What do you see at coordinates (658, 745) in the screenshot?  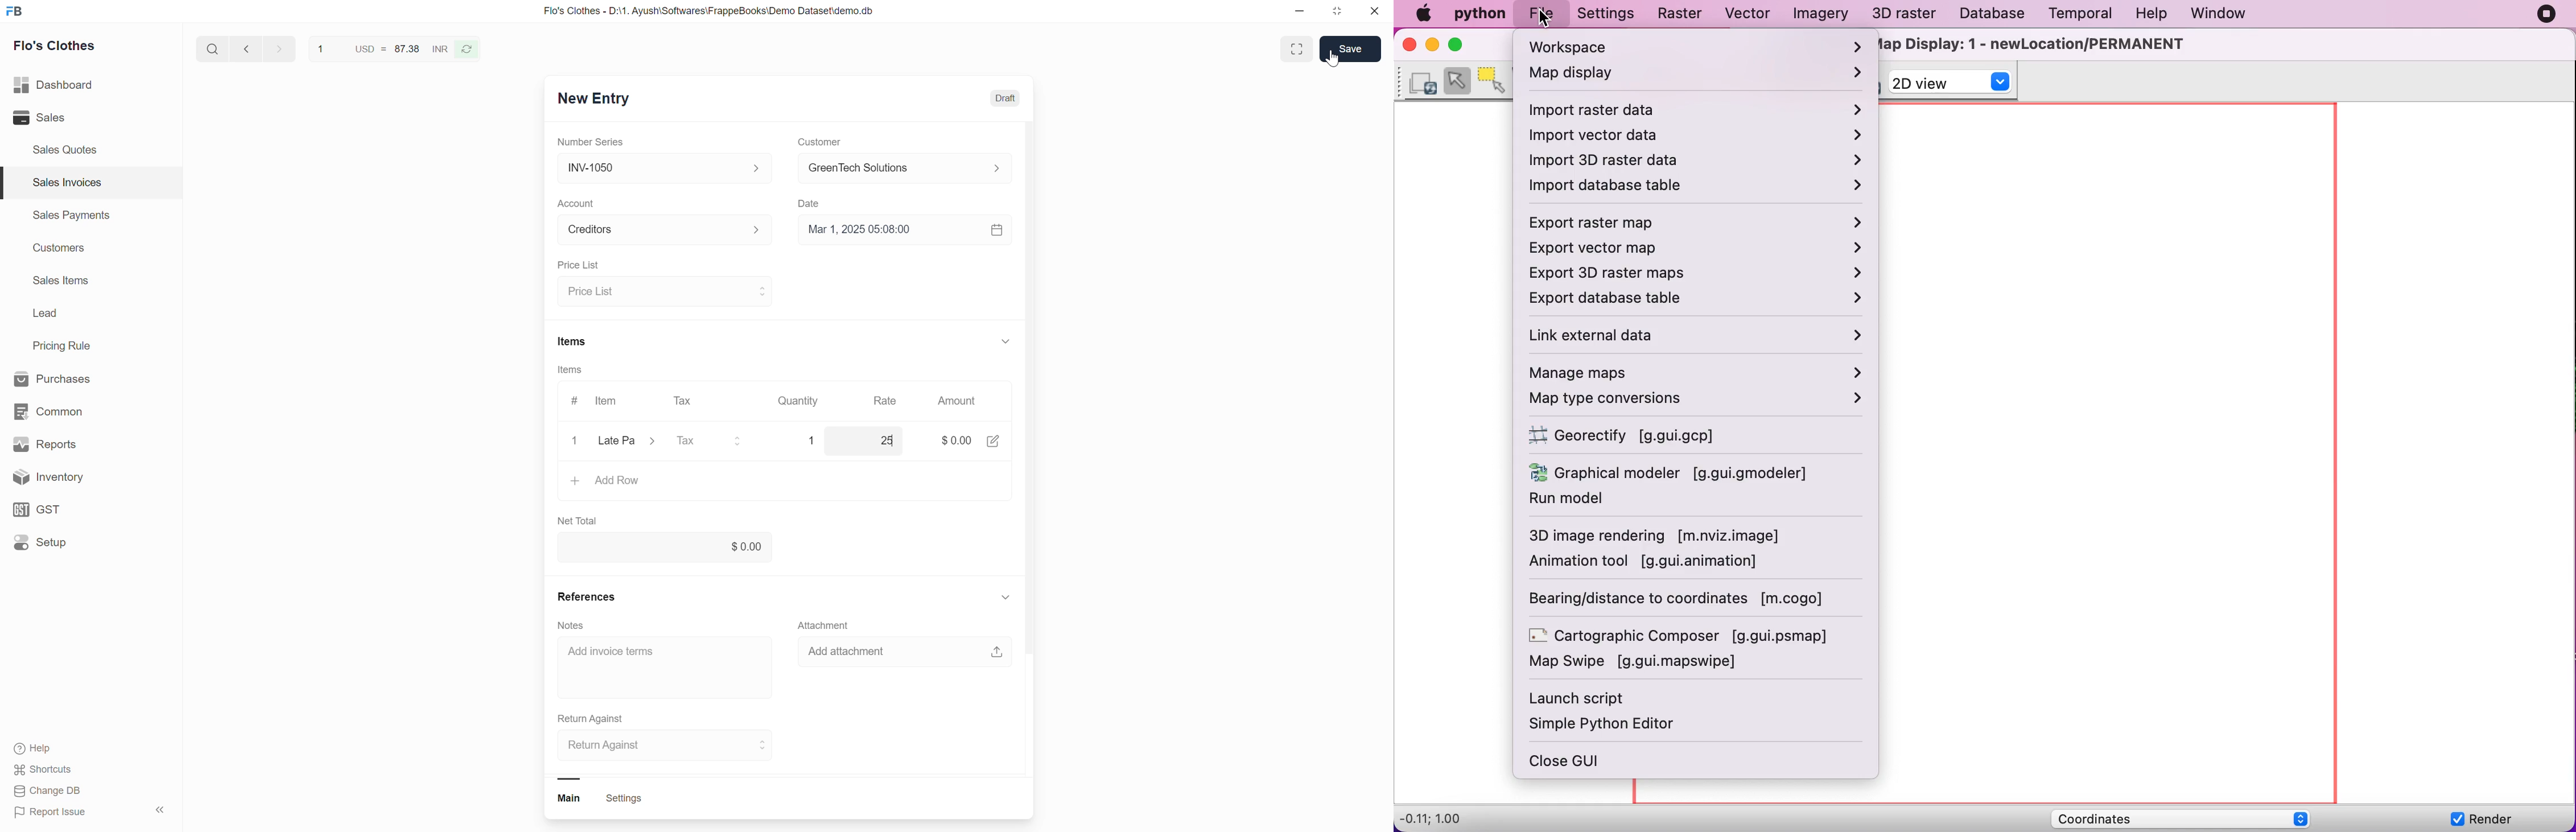 I see `select return against ` at bounding box center [658, 745].